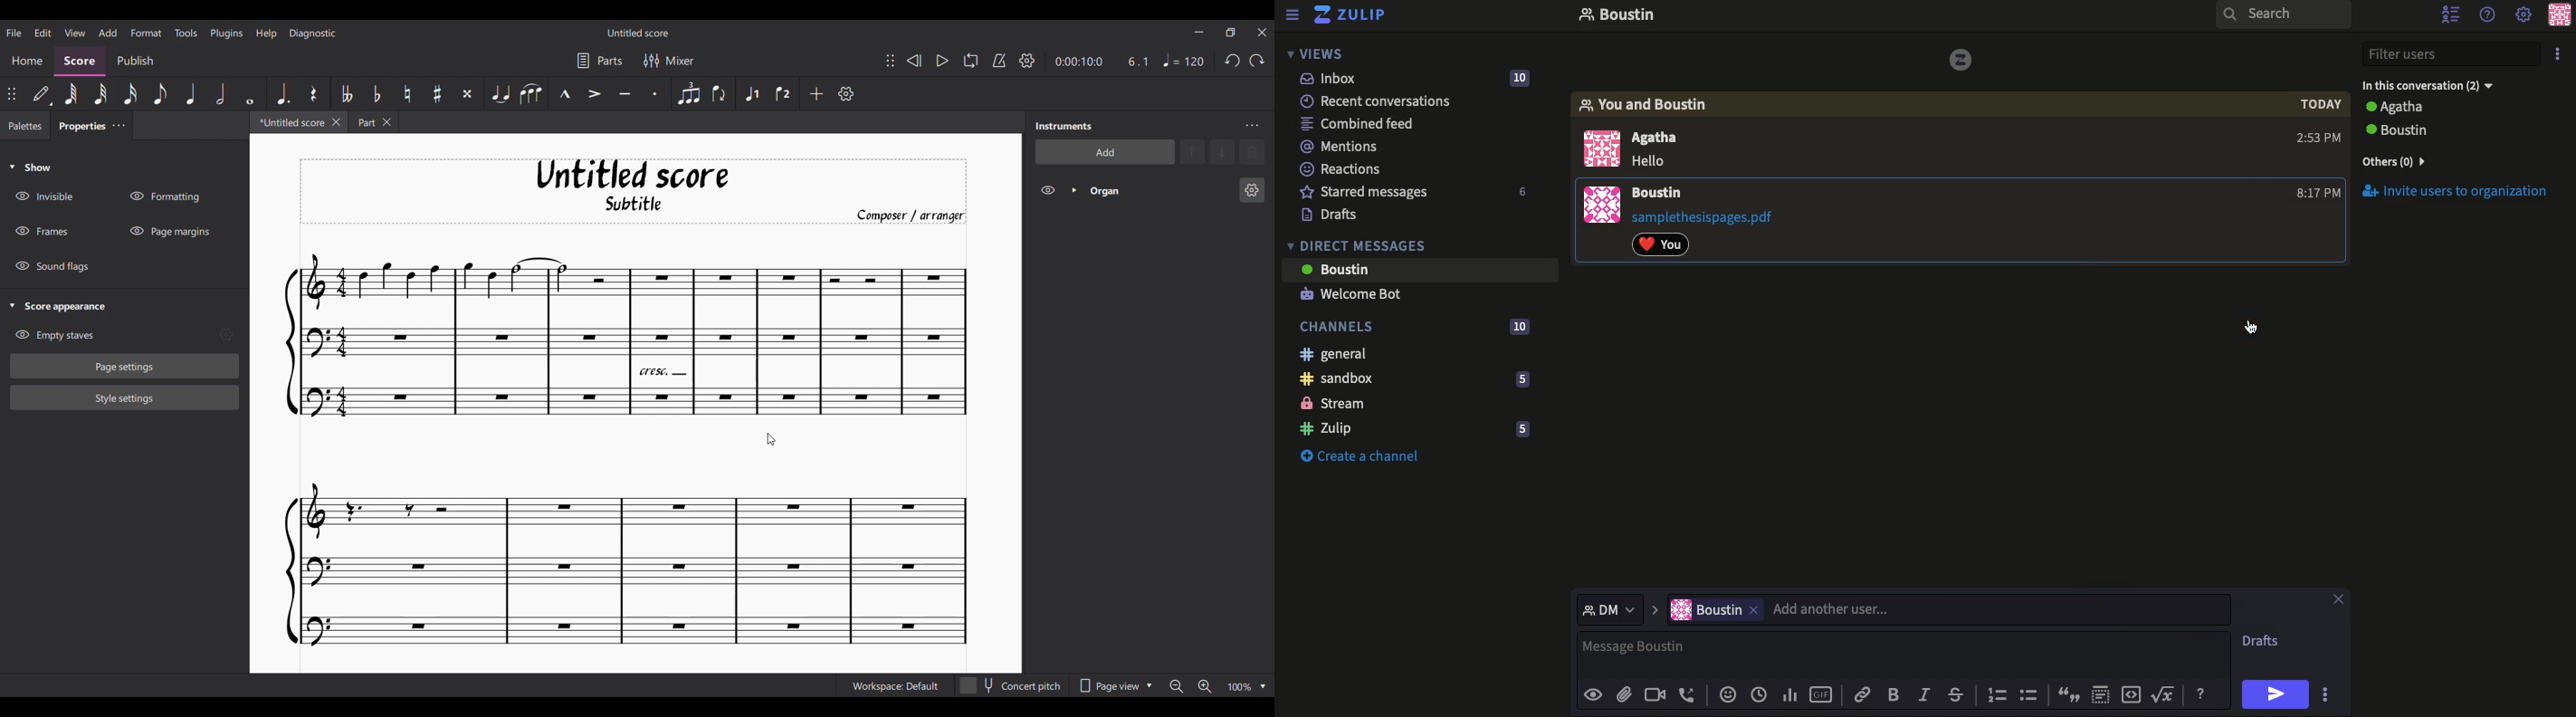 The height and width of the screenshot is (728, 2576). What do you see at coordinates (2398, 108) in the screenshot?
I see `User 1` at bounding box center [2398, 108].